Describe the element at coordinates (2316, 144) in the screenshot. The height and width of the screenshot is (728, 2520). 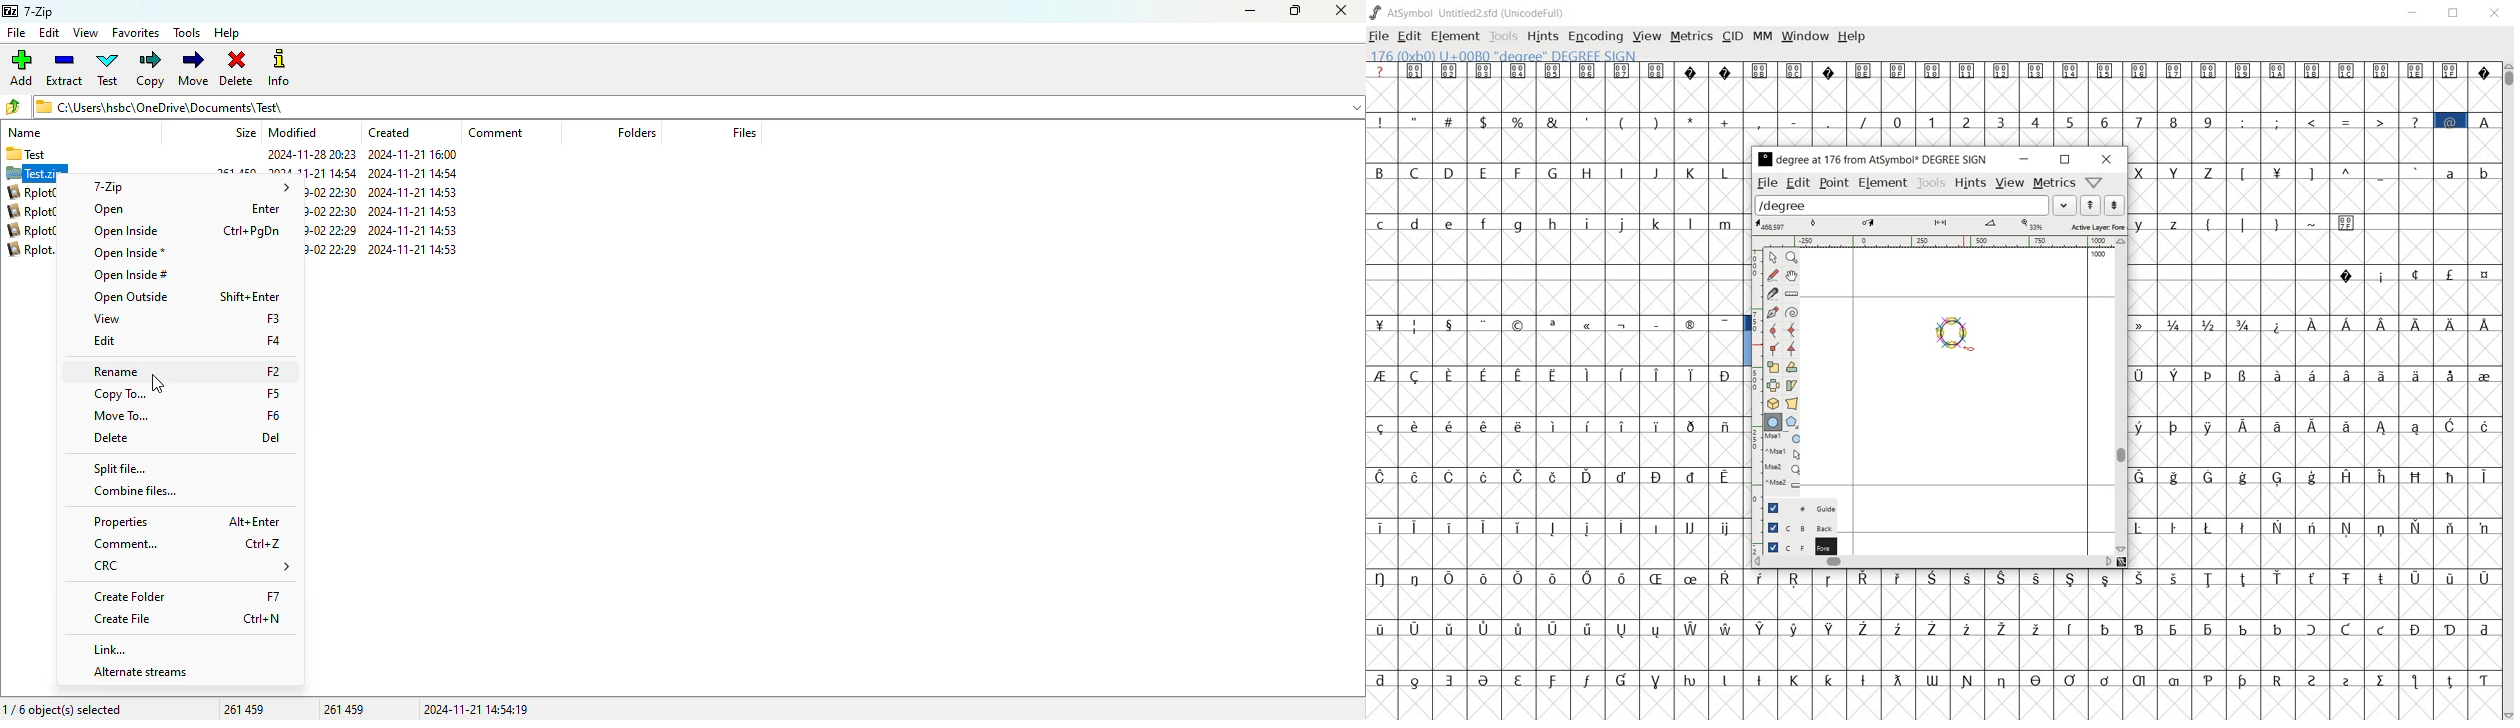
I see `empty glyph slots` at that location.